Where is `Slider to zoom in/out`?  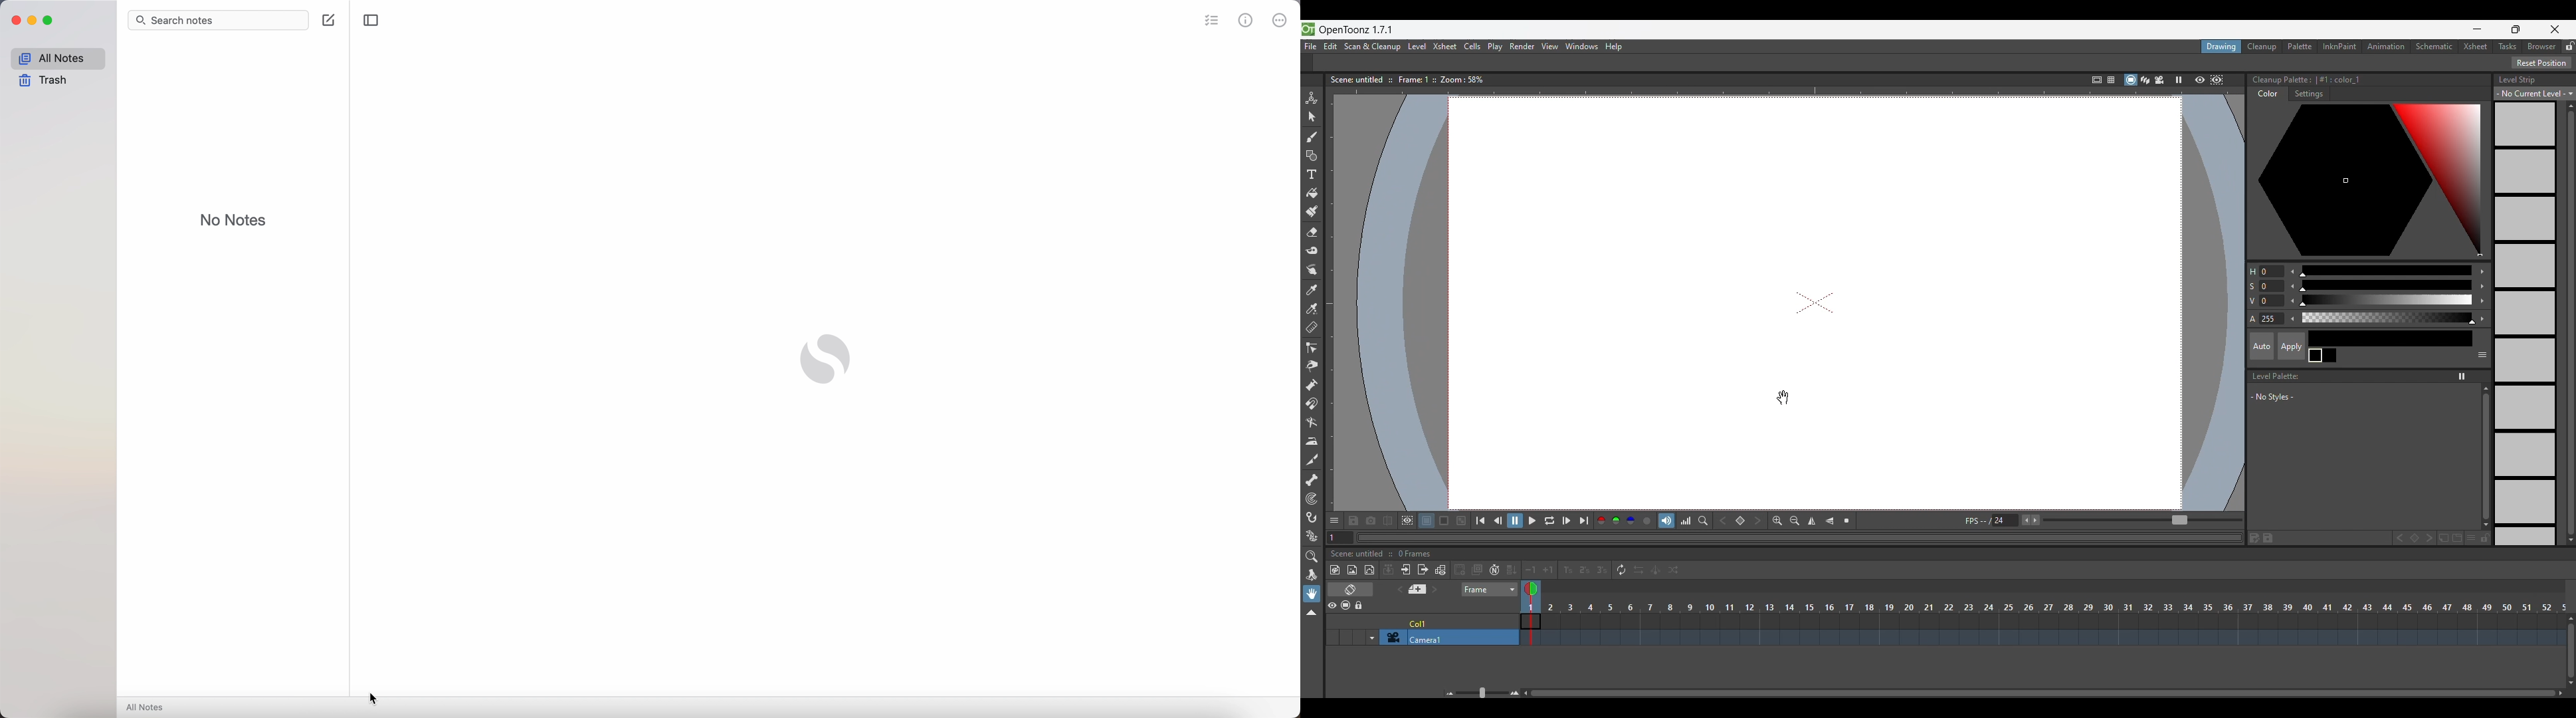
Slider to zoom in/out is located at coordinates (1482, 693).